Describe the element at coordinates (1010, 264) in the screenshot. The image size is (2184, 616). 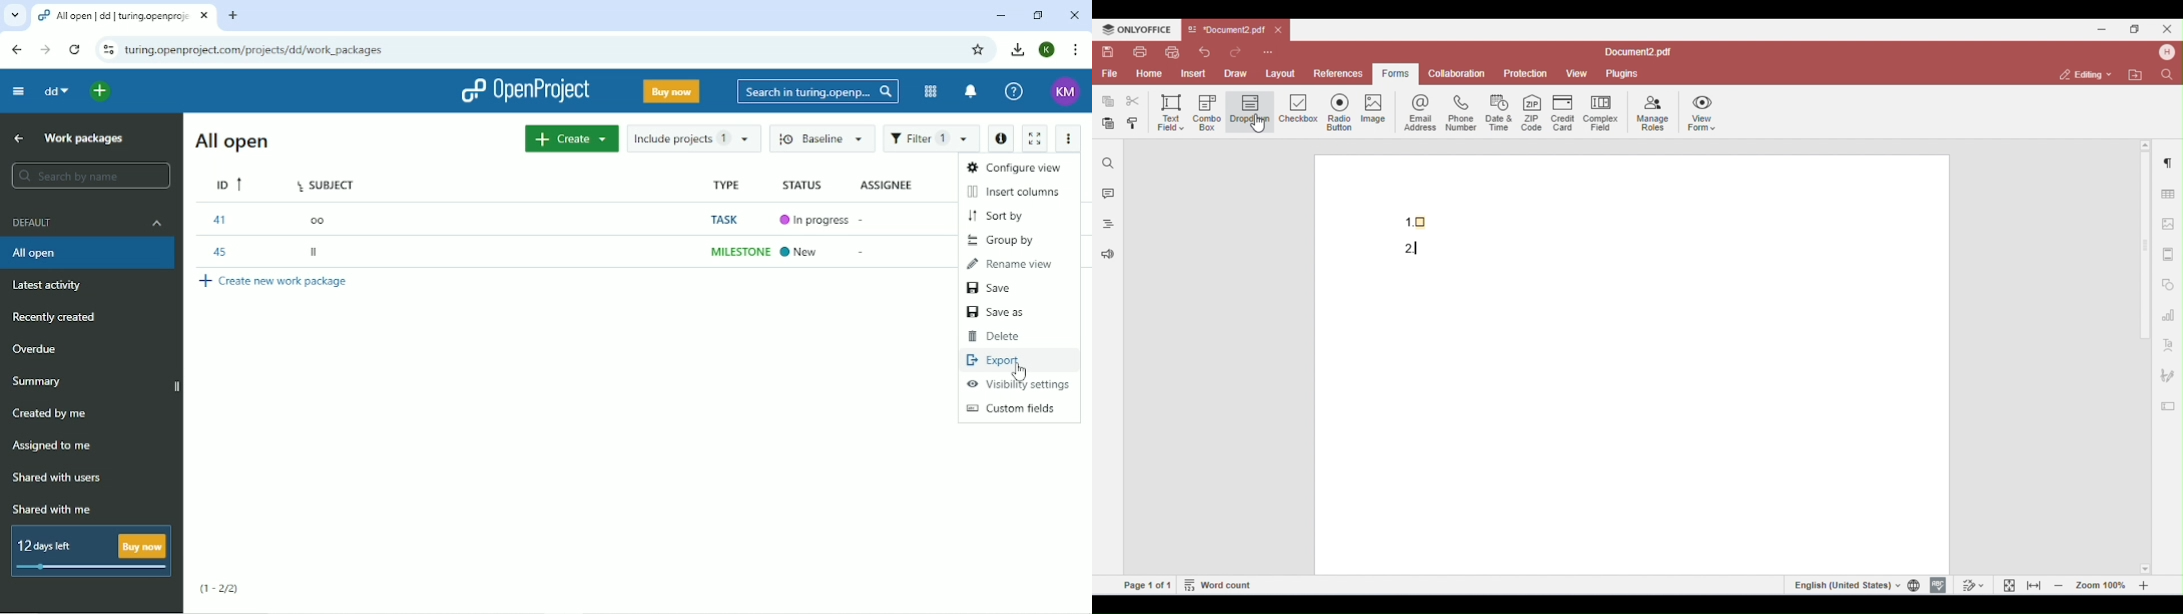
I see `Rename view` at that location.